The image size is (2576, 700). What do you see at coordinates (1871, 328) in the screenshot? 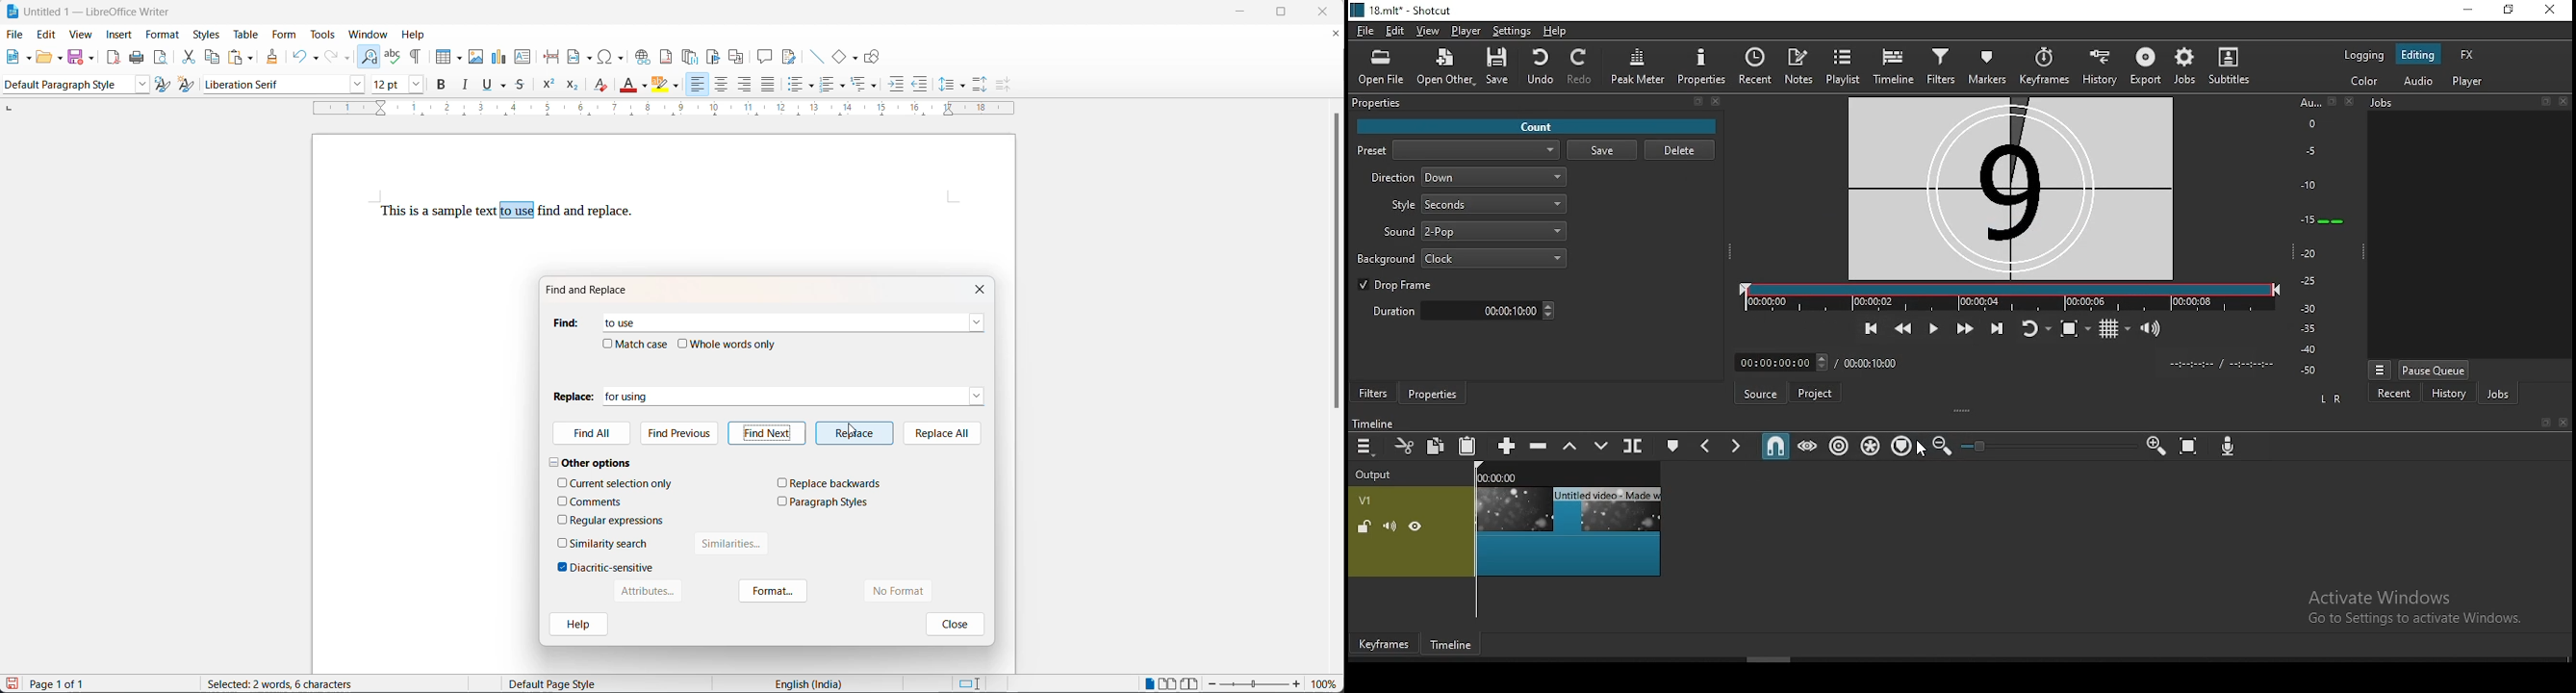
I see `skip to previous point` at bounding box center [1871, 328].